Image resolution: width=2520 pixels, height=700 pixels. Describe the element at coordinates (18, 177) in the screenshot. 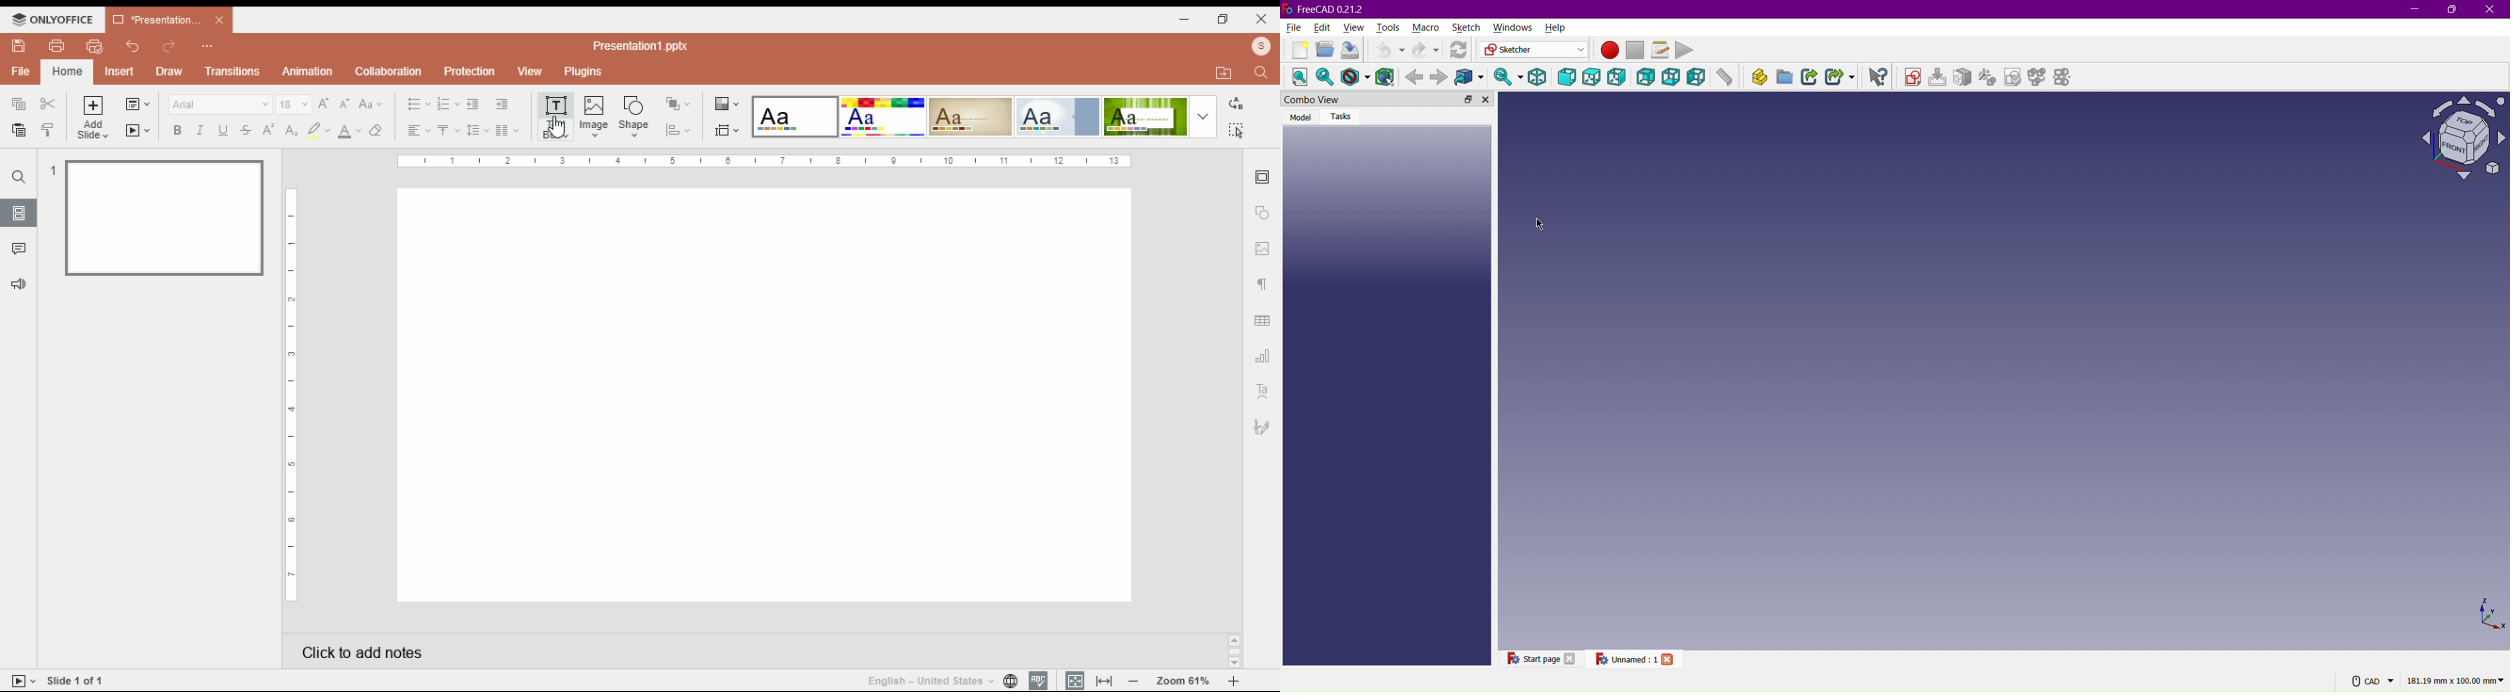

I see `find` at that location.